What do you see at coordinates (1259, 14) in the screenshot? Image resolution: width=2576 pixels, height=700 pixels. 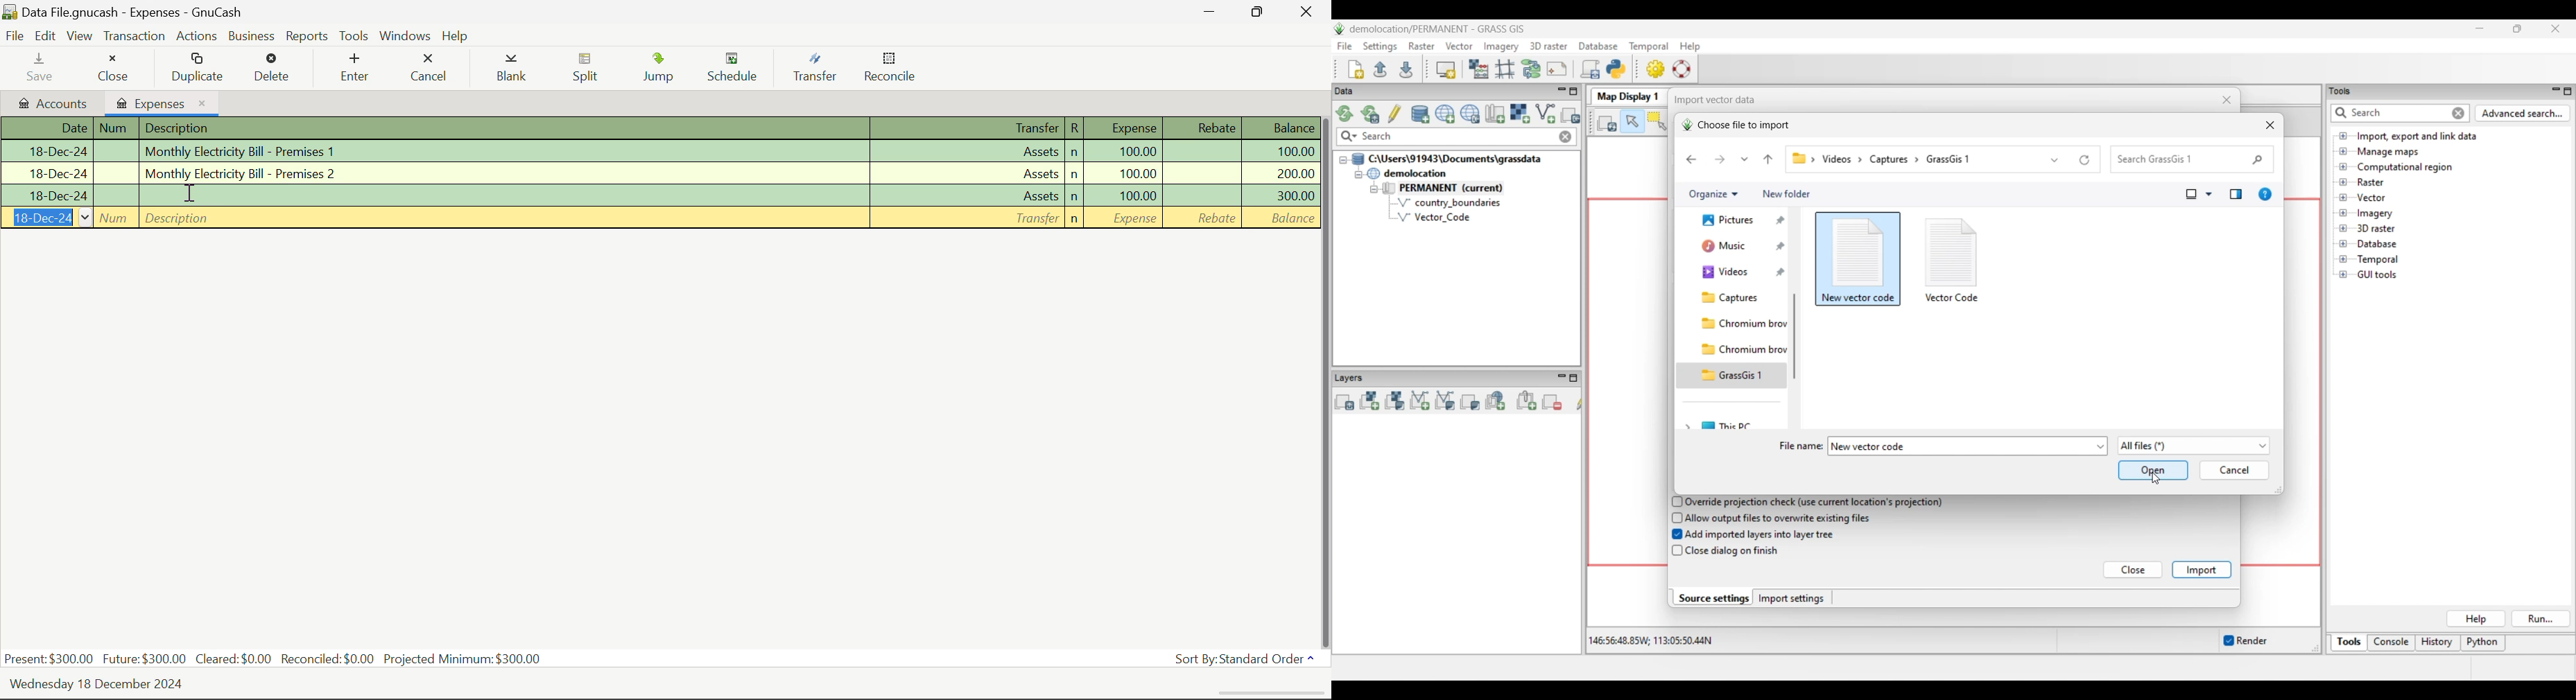 I see `Minimize` at bounding box center [1259, 14].